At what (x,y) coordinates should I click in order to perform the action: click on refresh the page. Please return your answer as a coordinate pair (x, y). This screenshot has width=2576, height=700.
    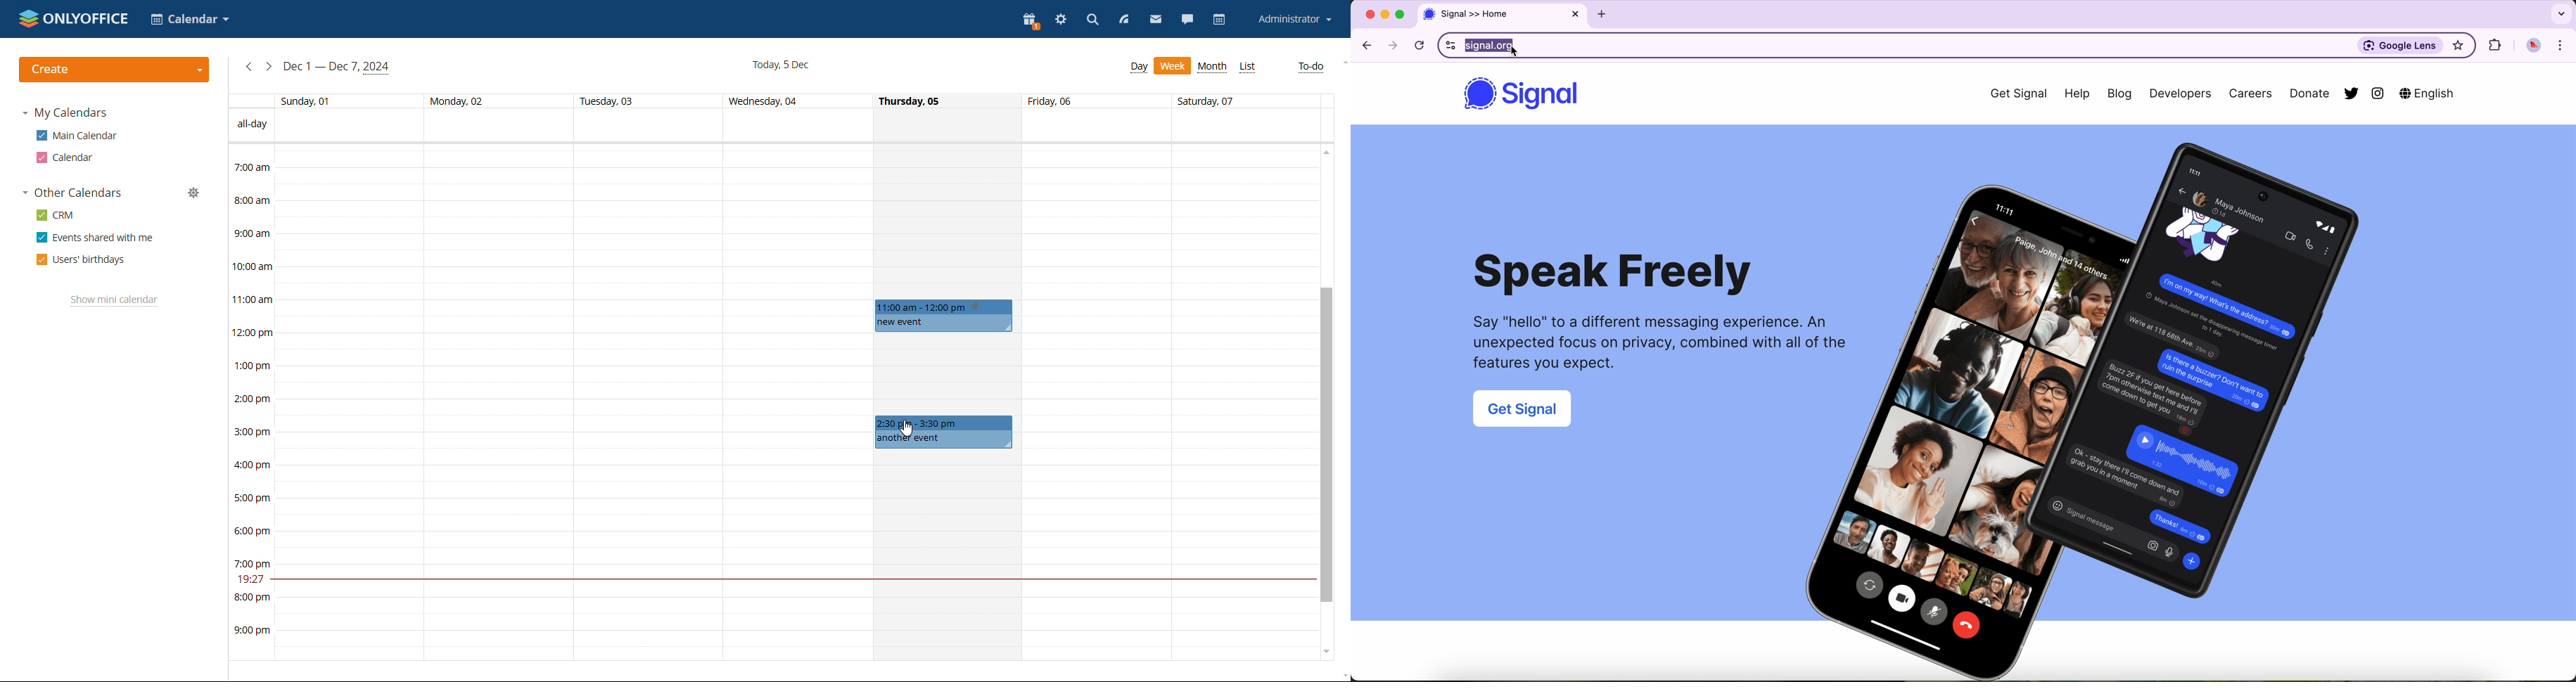
    Looking at the image, I should click on (1421, 45).